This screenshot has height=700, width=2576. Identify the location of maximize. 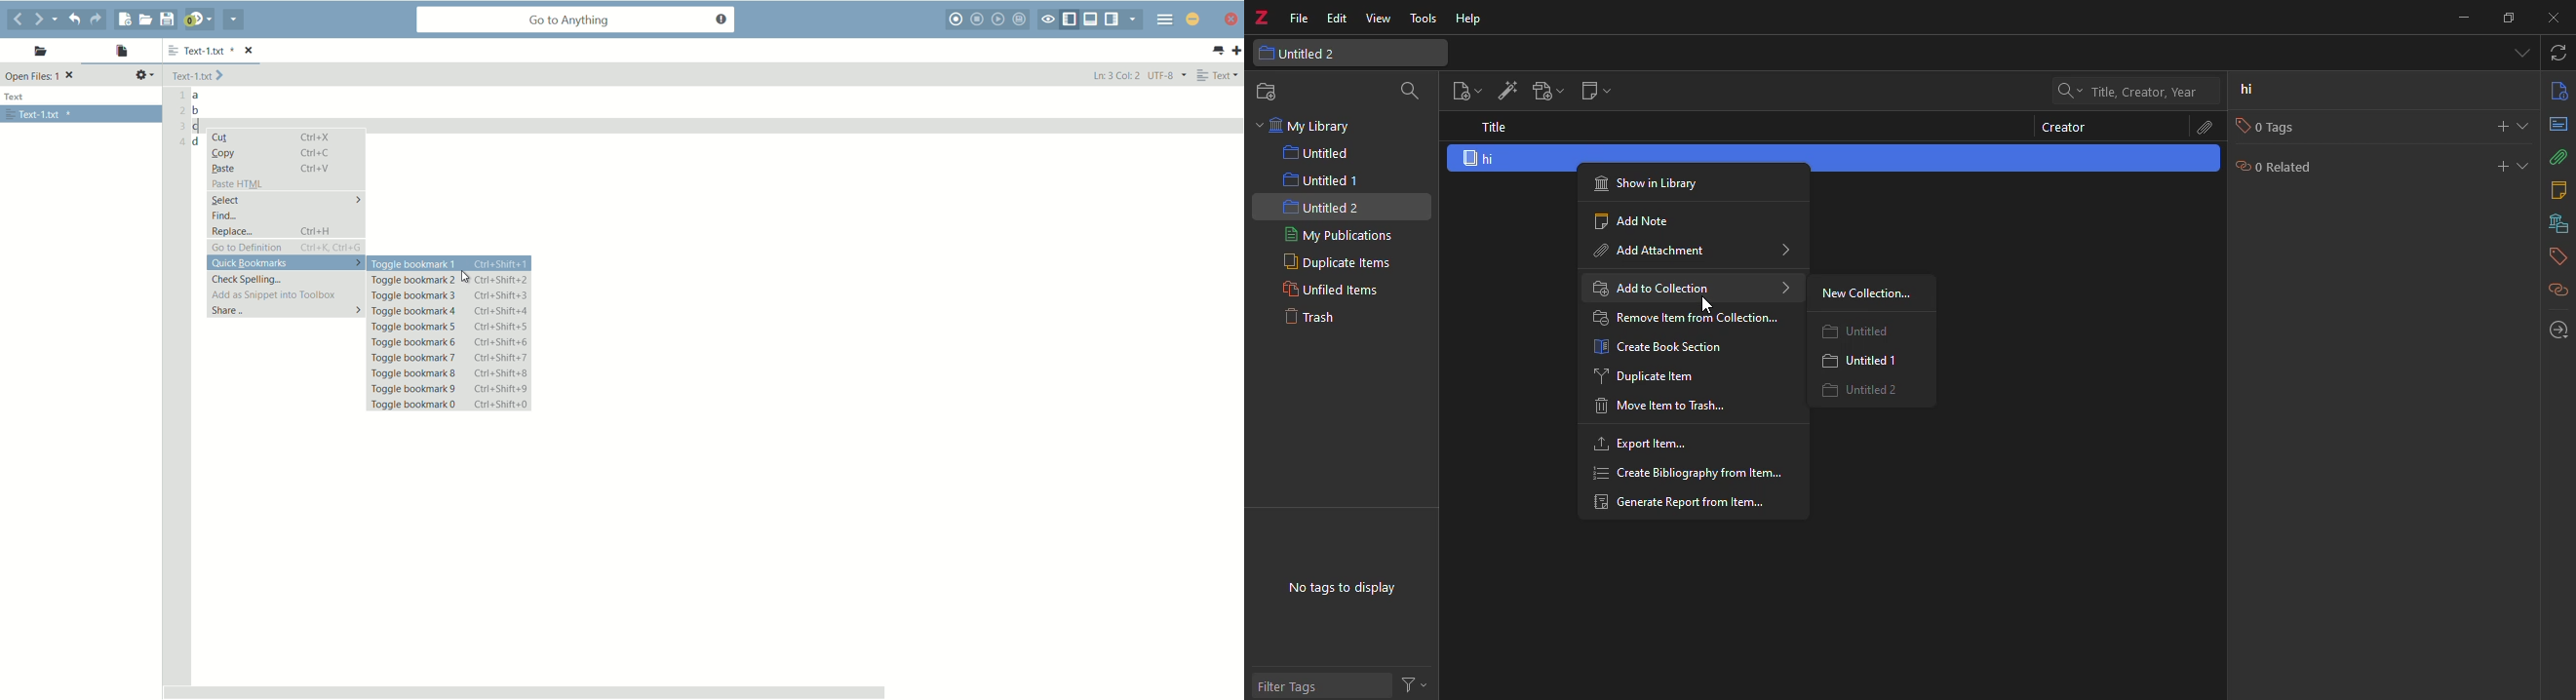
(2508, 19).